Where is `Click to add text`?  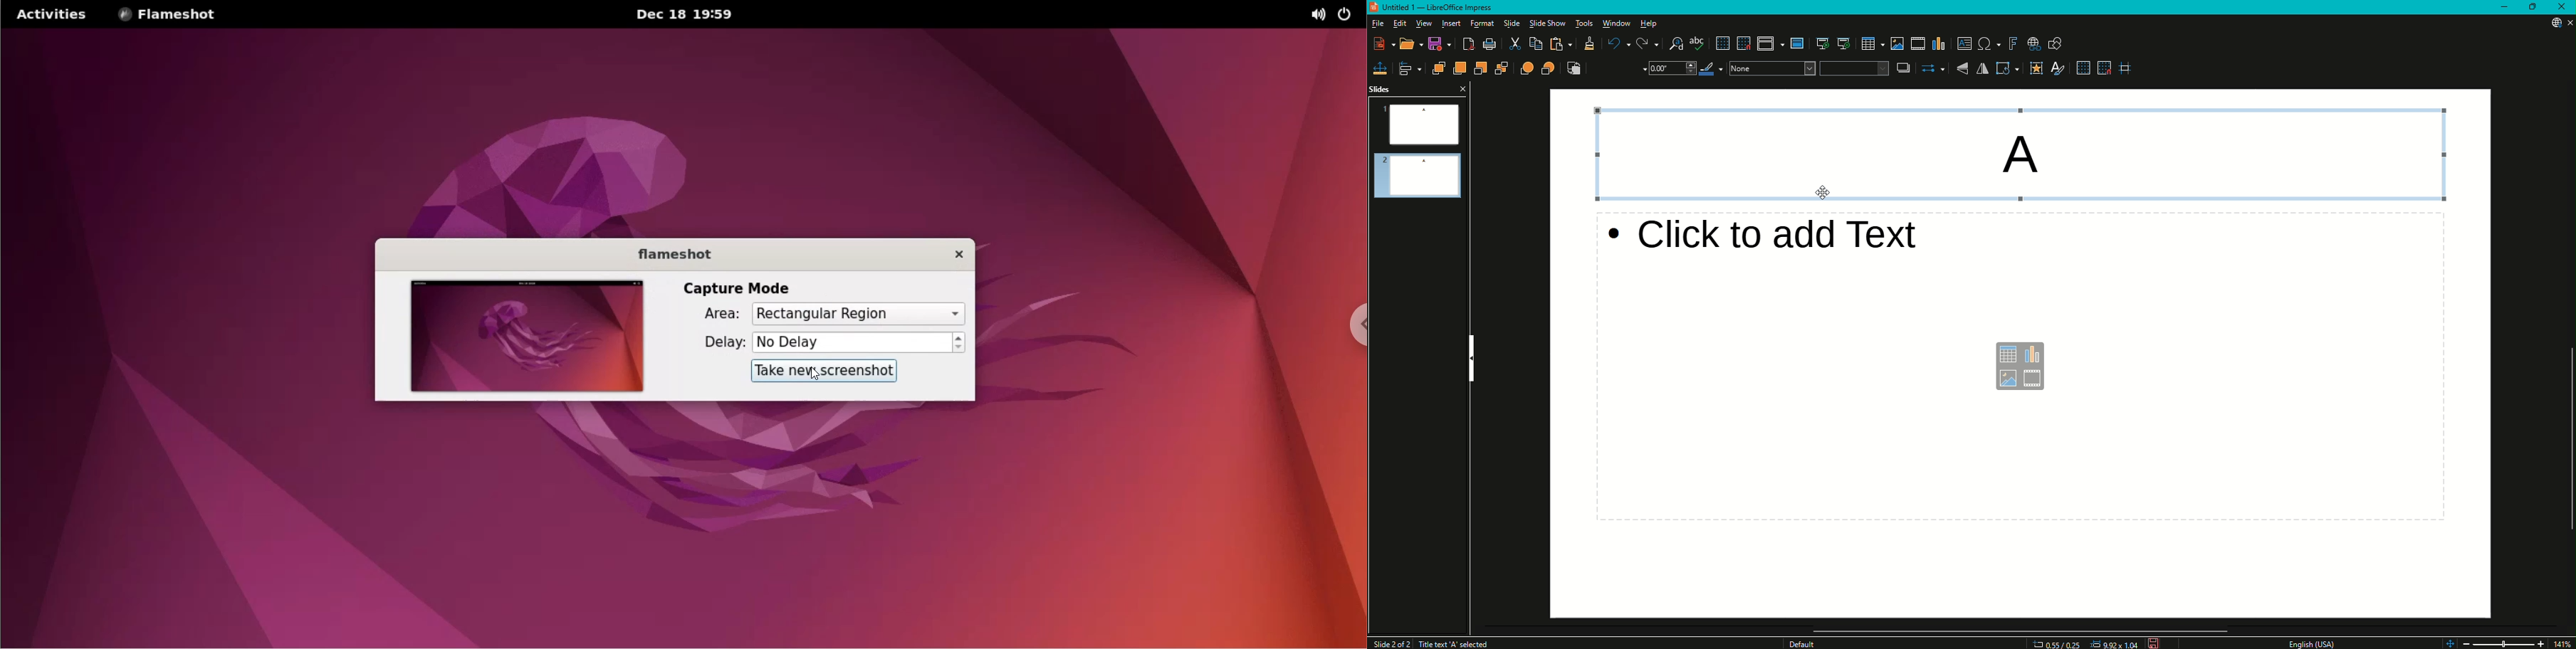 Click to add text is located at coordinates (1782, 238).